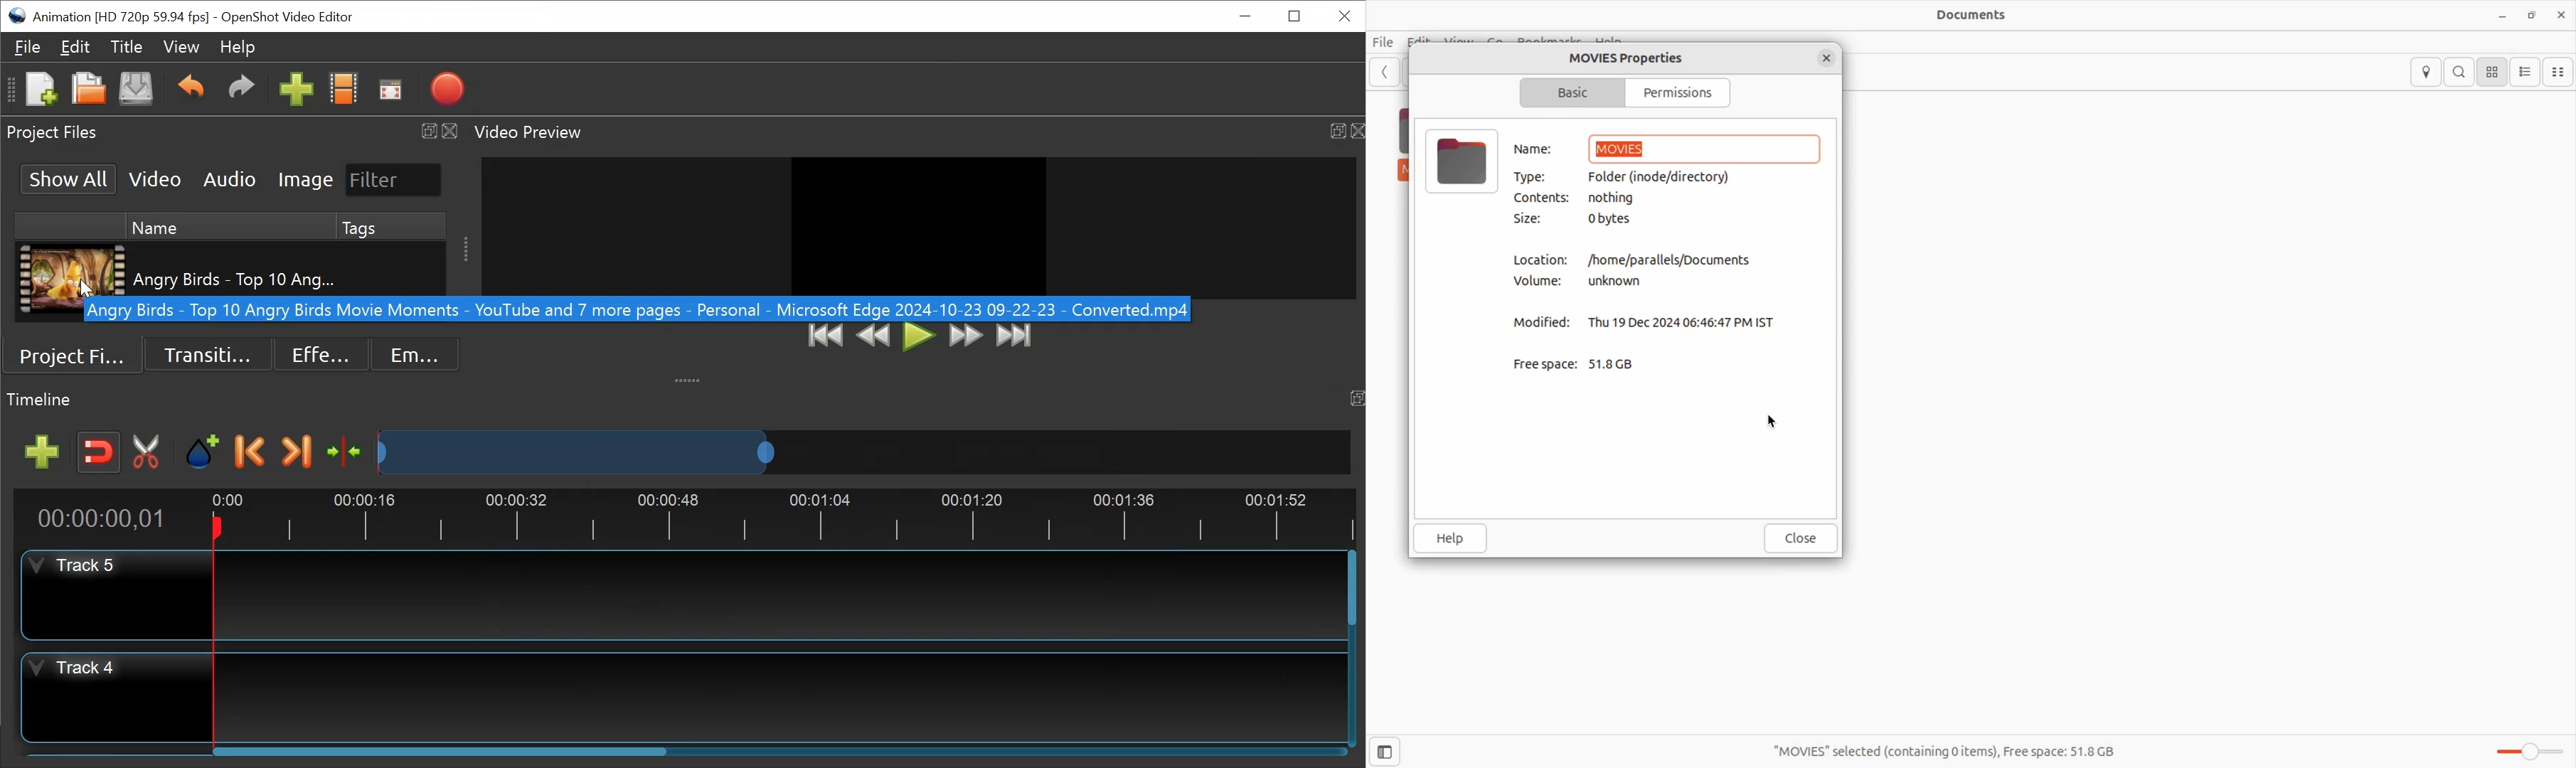  What do you see at coordinates (1703, 148) in the screenshot?
I see `text box` at bounding box center [1703, 148].